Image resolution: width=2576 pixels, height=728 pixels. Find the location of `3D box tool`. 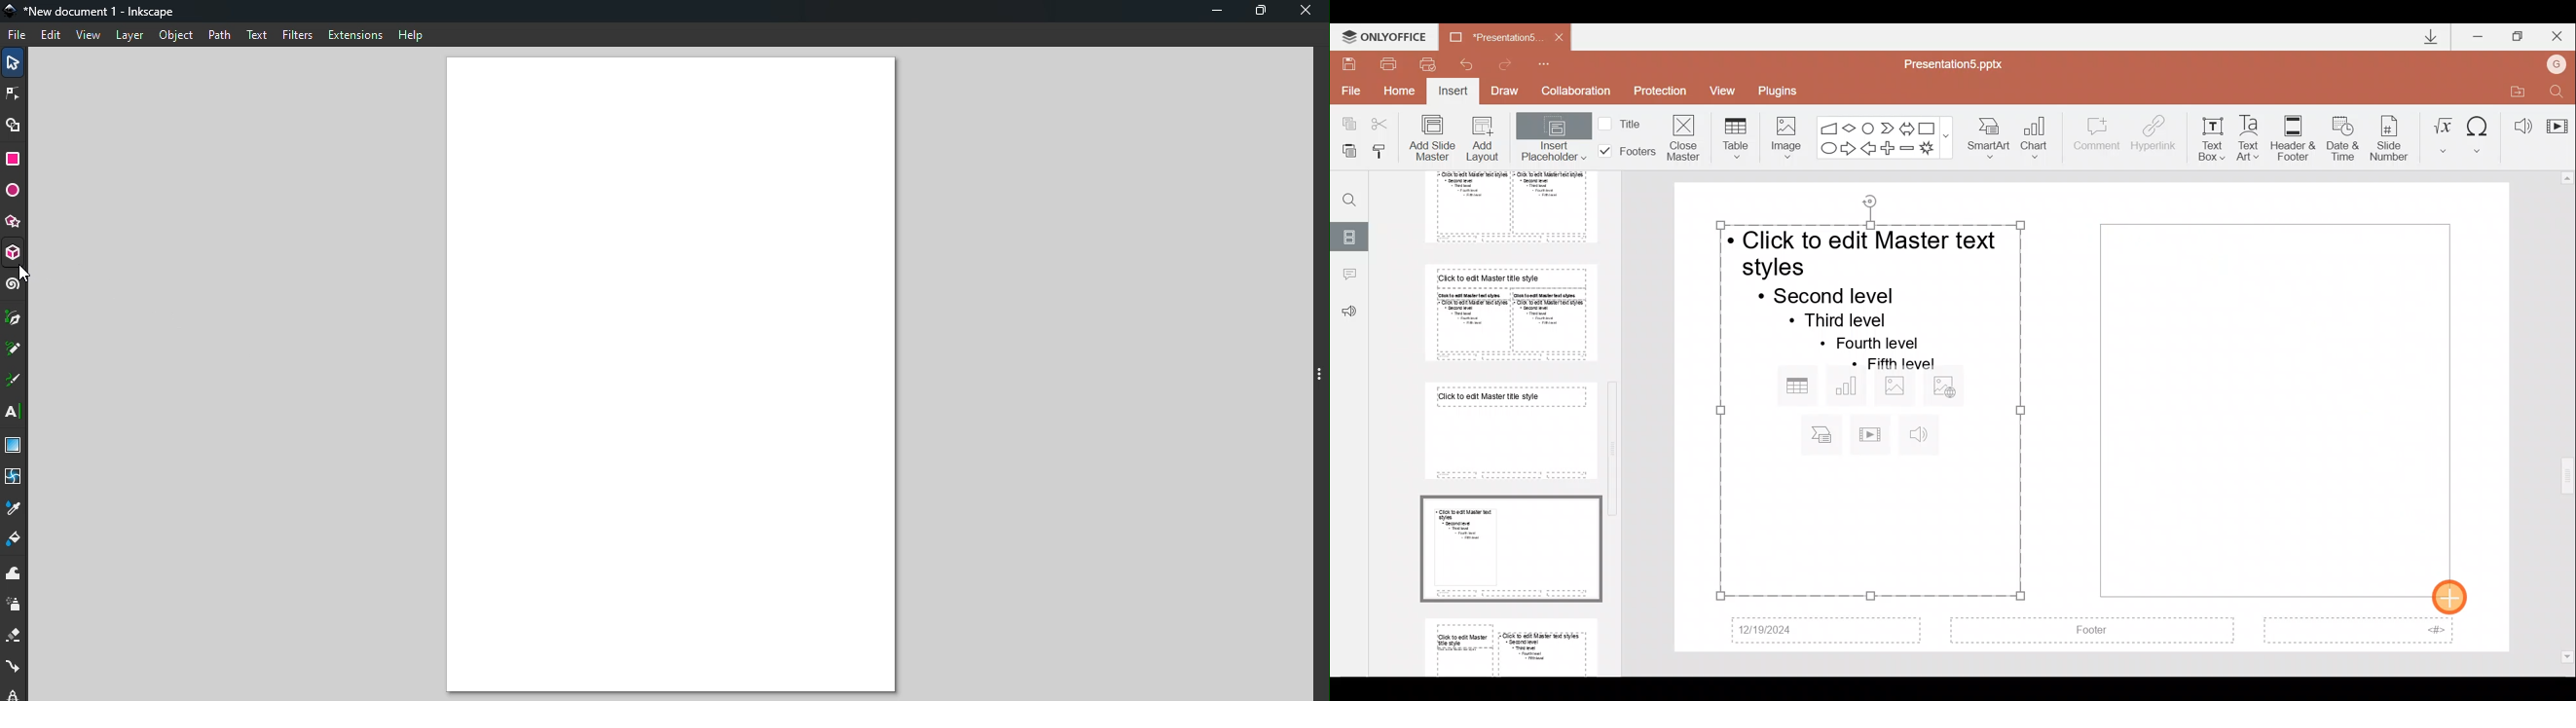

3D box tool is located at coordinates (14, 252).